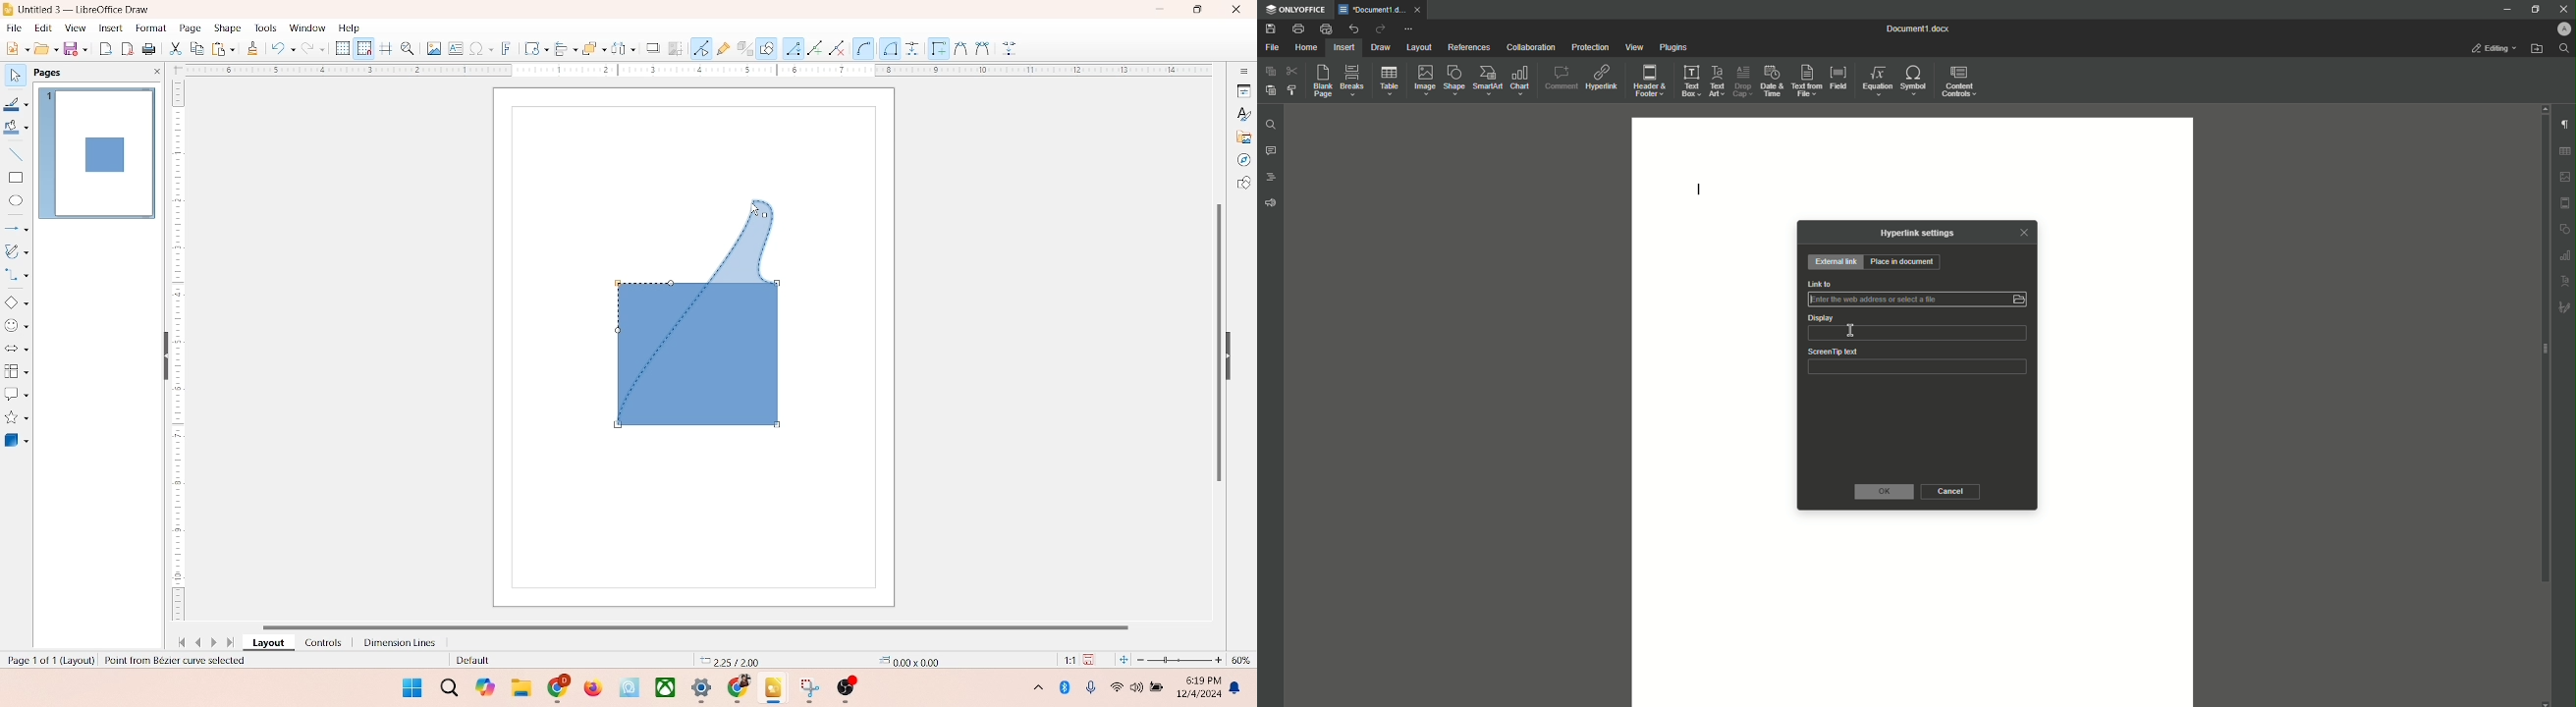 This screenshot has width=2576, height=728. What do you see at coordinates (222, 48) in the screenshot?
I see `print` at bounding box center [222, 48].